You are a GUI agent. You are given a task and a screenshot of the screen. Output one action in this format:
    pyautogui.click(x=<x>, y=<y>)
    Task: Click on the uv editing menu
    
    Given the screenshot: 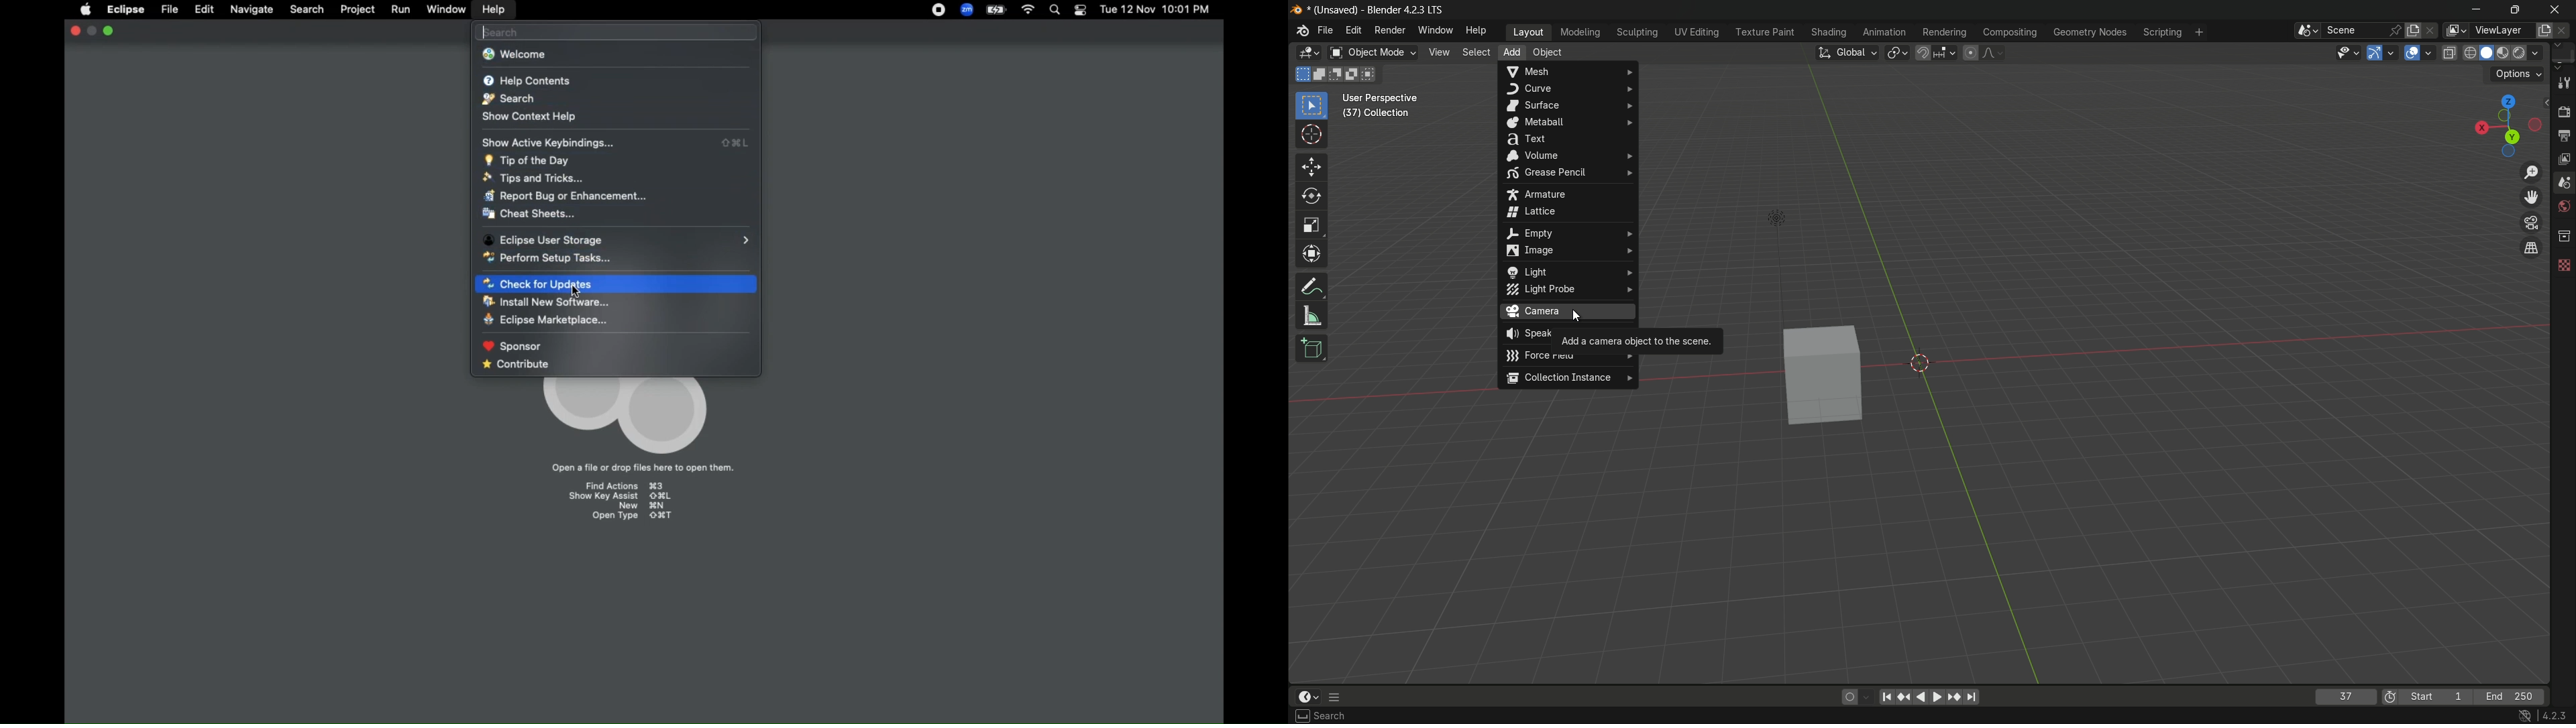 What is the action you would take?
    pyautogui.click(x=1697, y=32)
    